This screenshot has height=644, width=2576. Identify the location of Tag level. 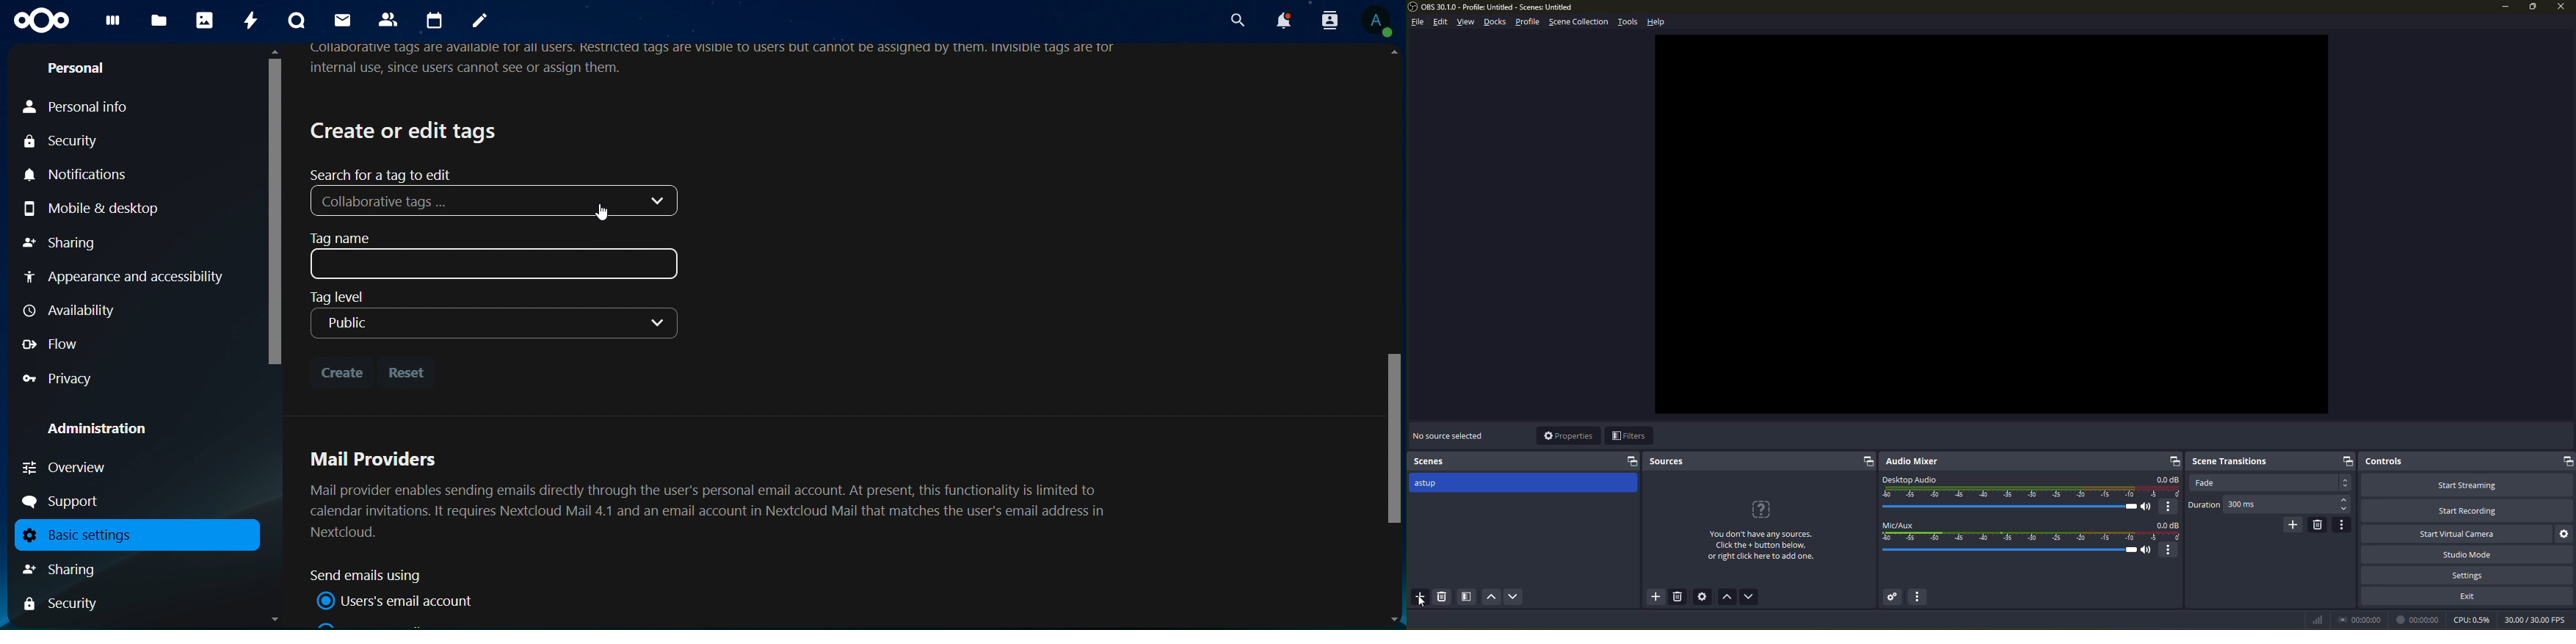
(337, 297).